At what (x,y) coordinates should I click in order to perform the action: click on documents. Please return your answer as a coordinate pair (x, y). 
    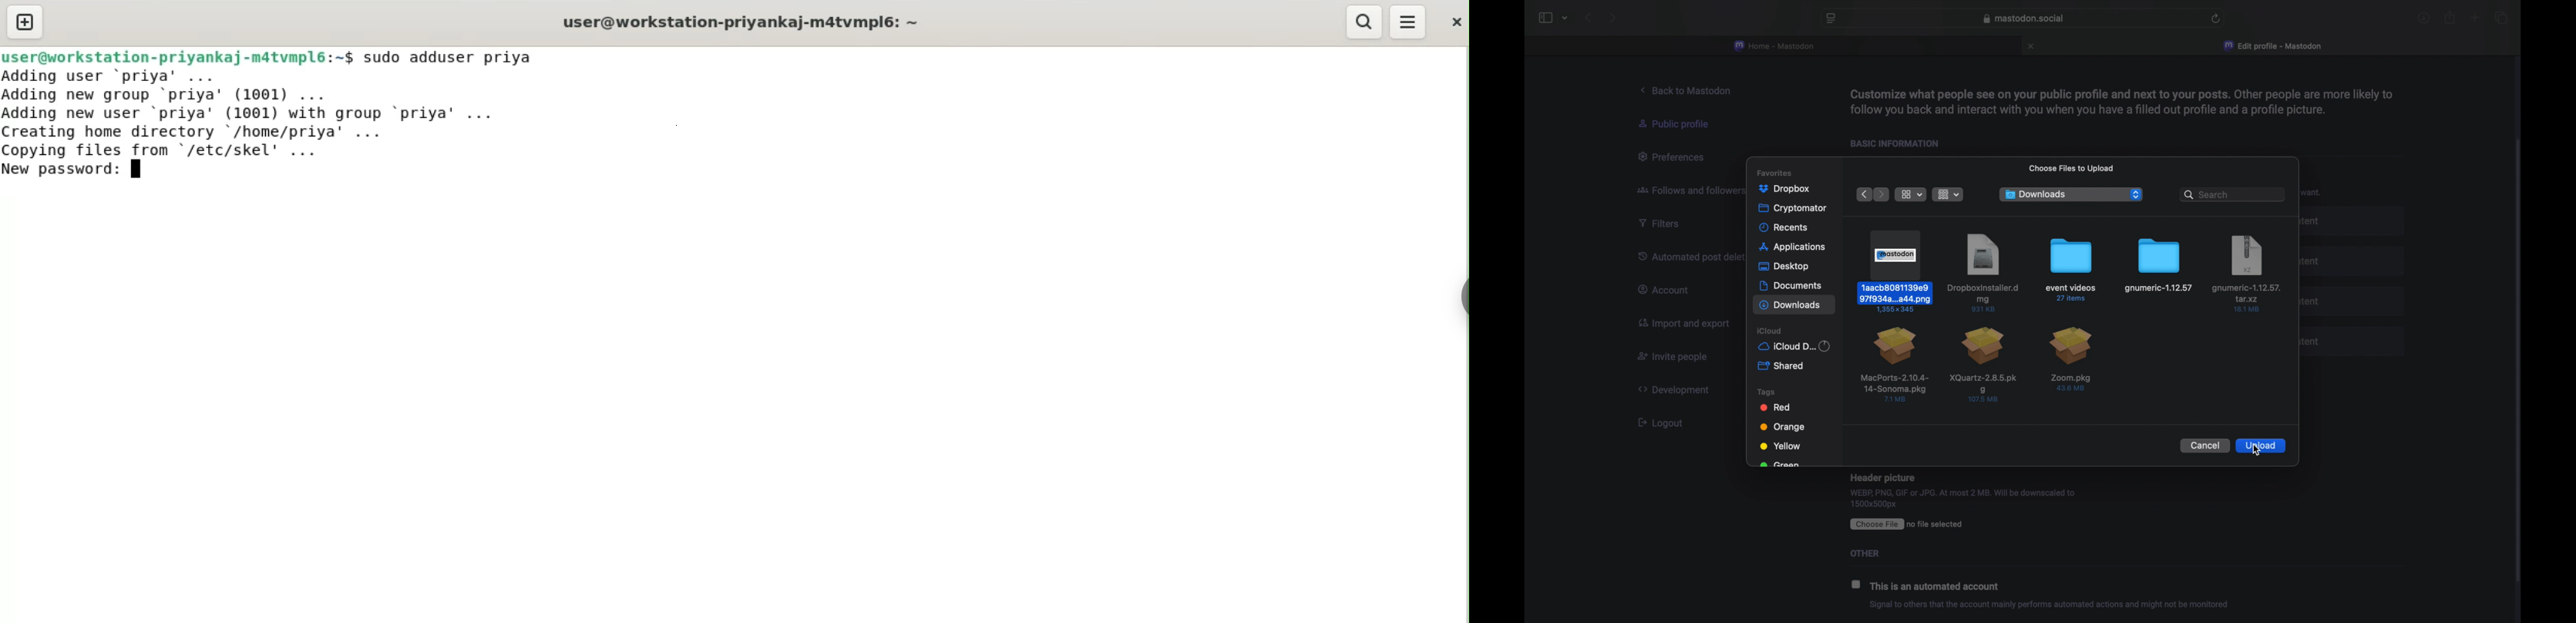
    Looking at the image, I should click on (1790, 286).